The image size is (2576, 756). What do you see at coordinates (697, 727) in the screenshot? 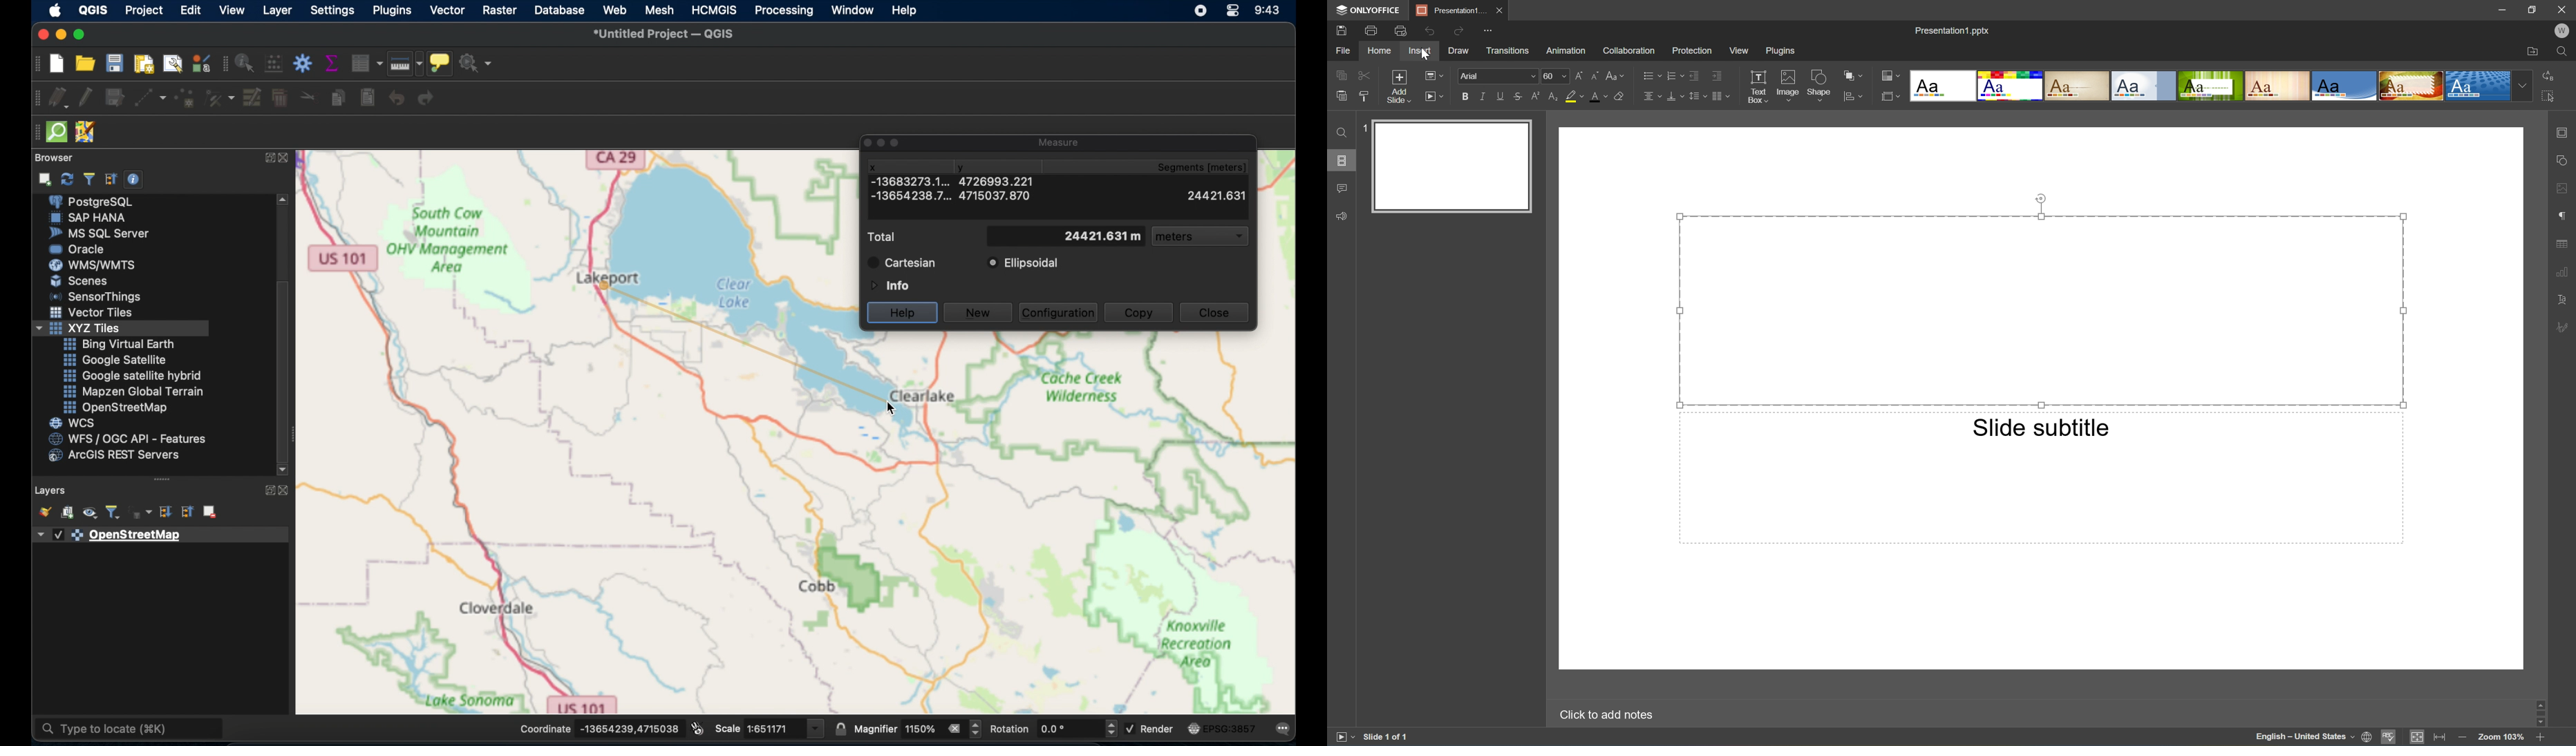
I see `toggle extents and mouse position display` at bounding box center [697, 727].